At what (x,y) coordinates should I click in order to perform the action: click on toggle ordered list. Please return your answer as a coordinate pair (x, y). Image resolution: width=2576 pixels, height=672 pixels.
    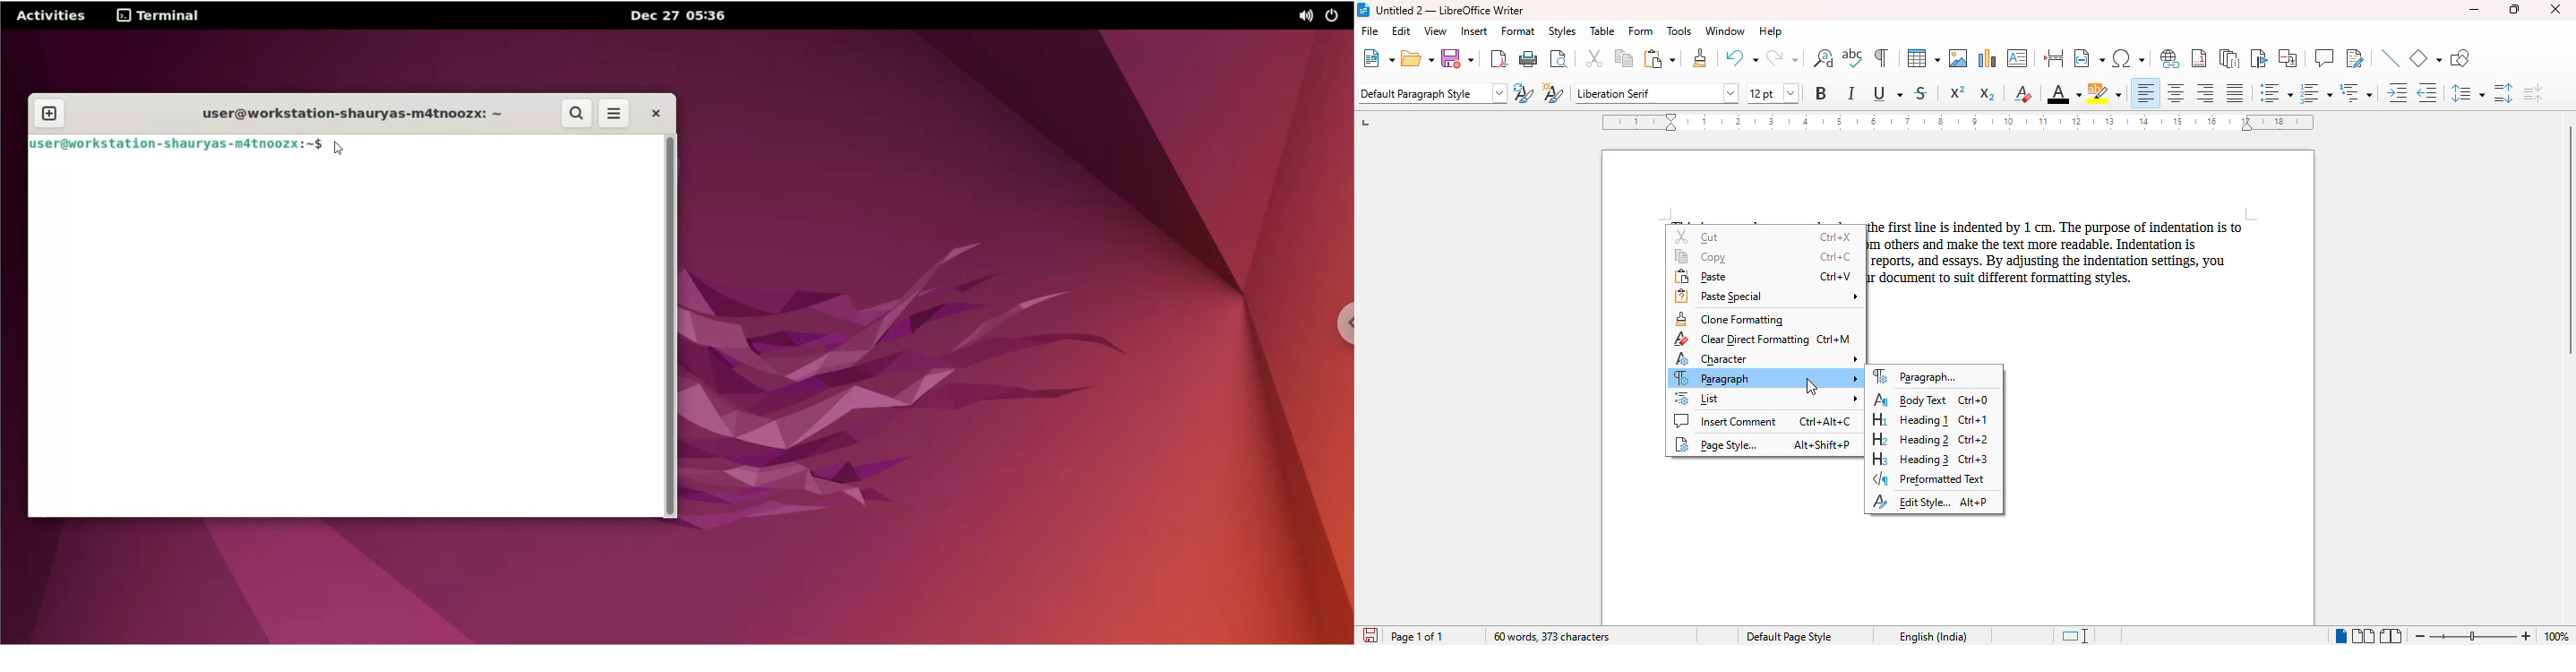
    Looking at the image, I should click on (2316, 92).